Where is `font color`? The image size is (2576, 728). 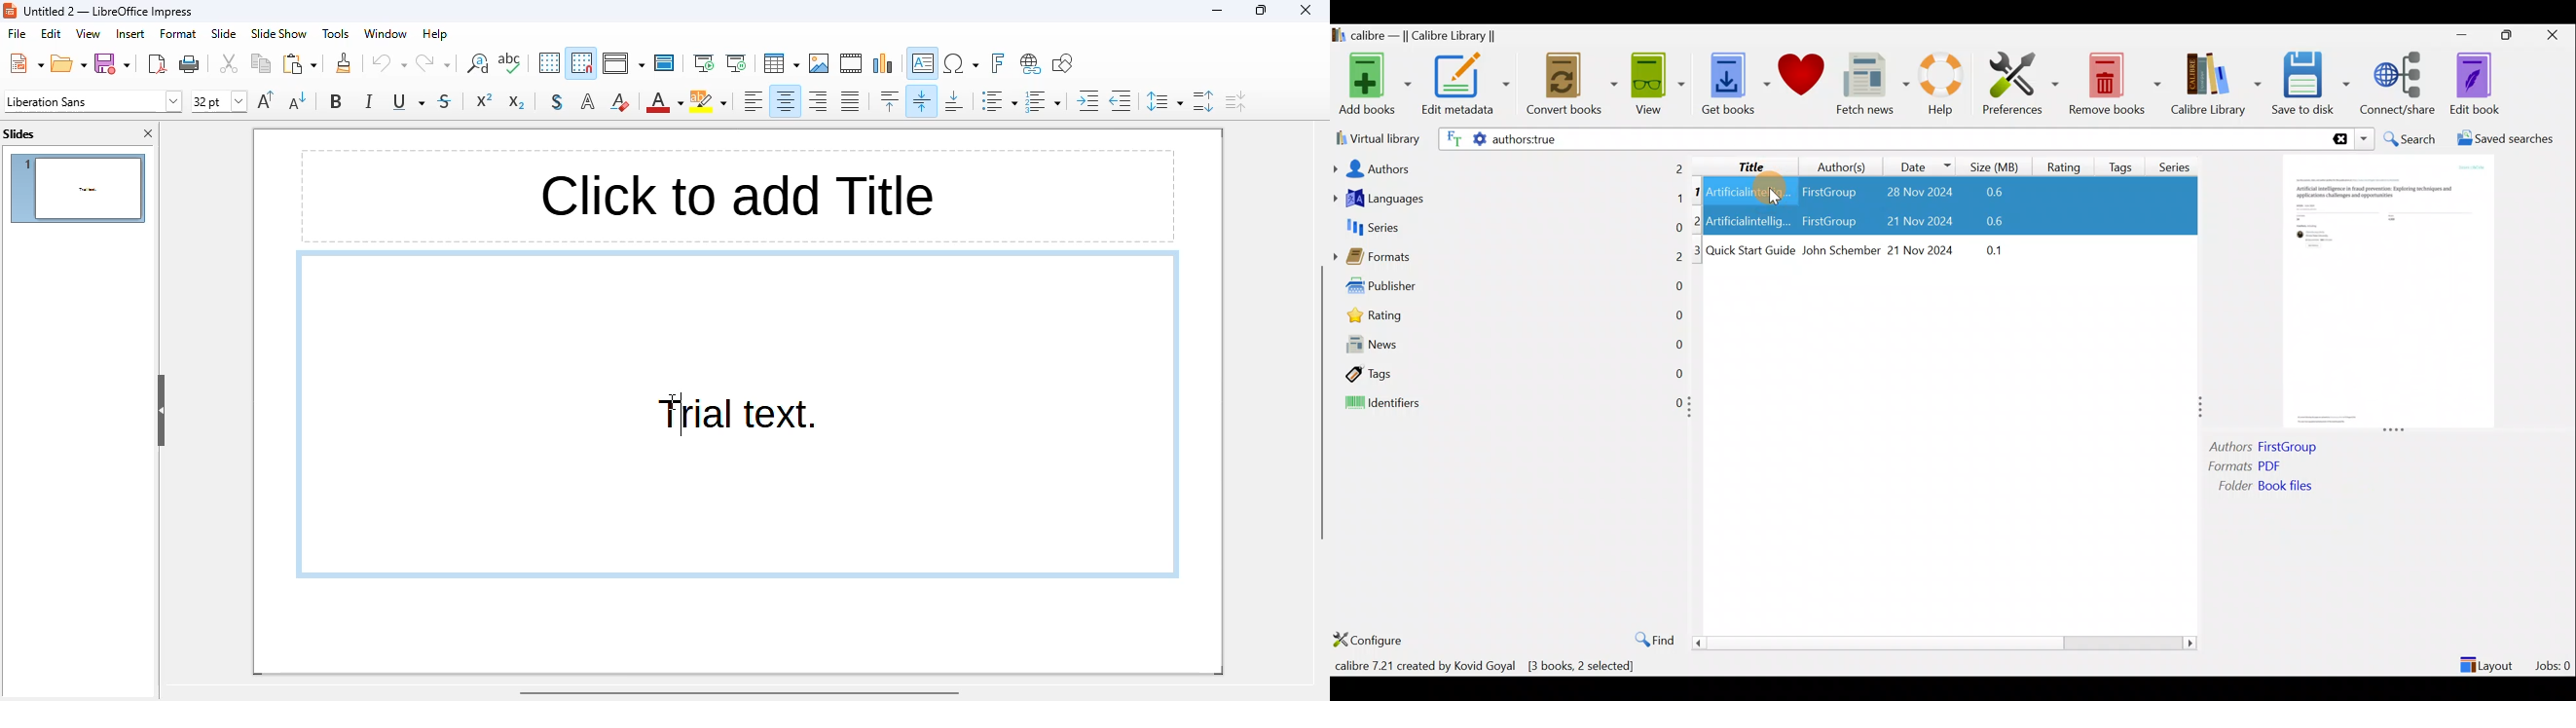
font color is located at coordinates (664, 103).